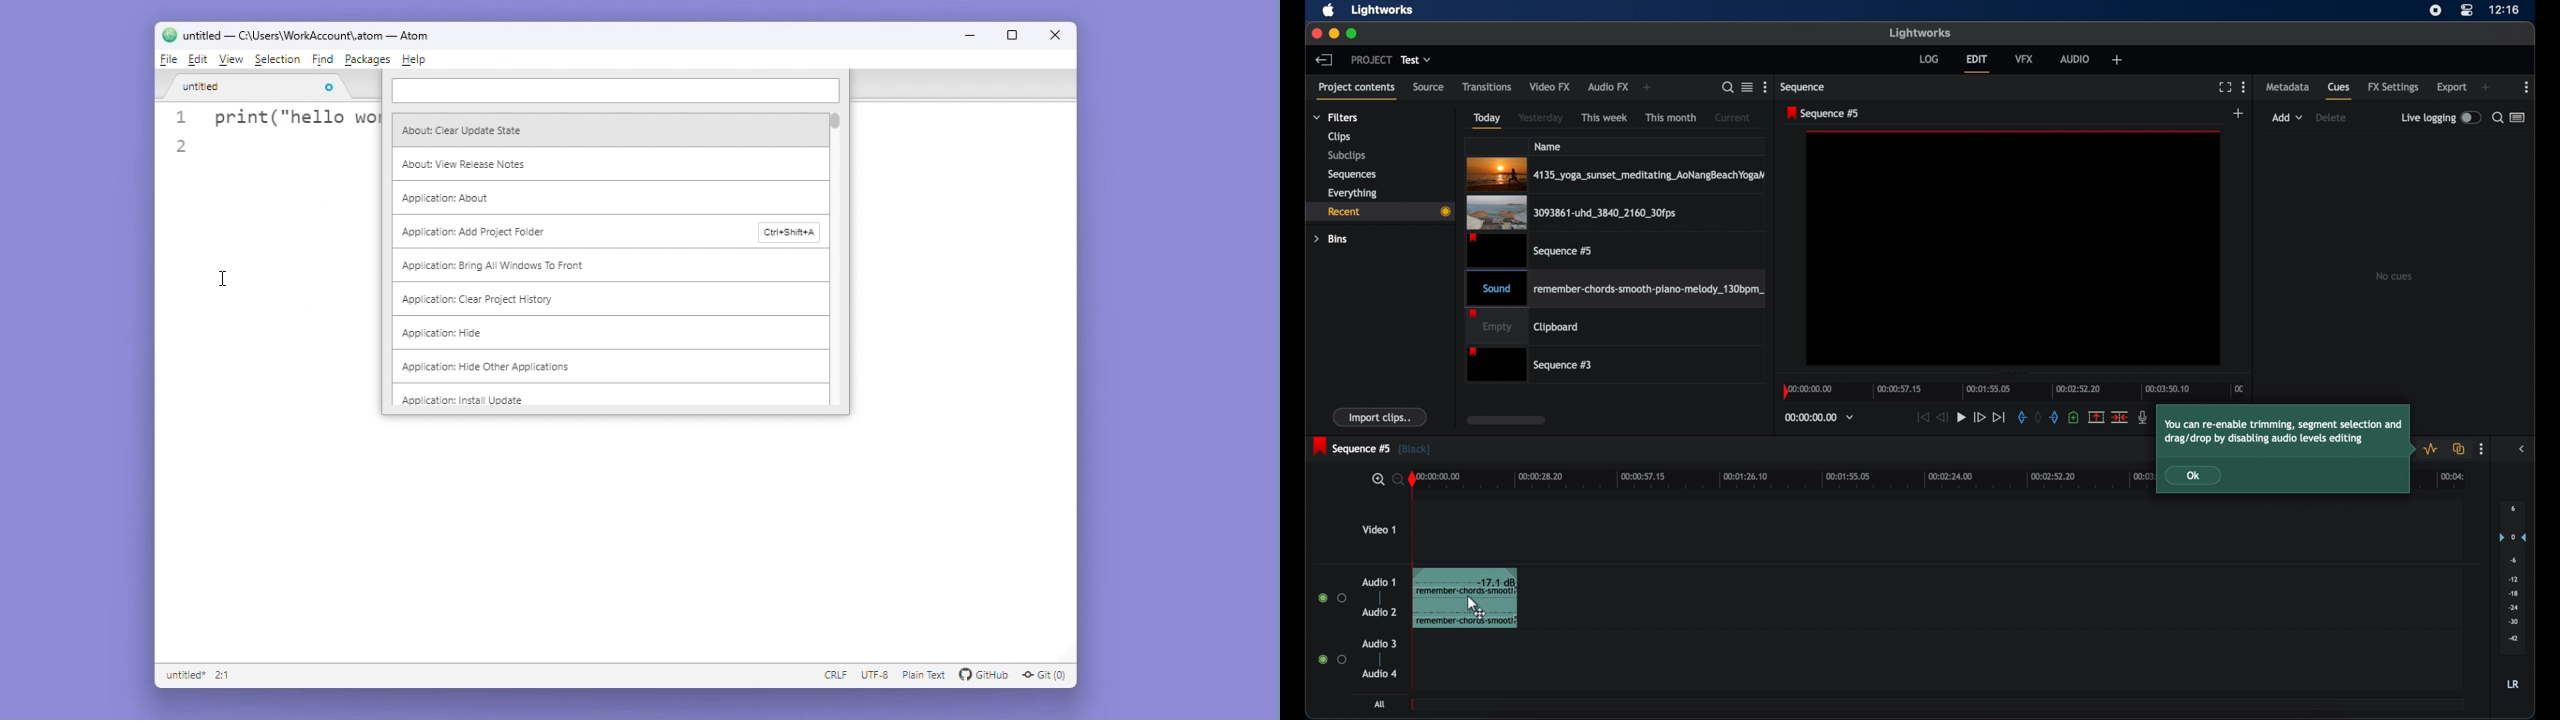  I want to click on sequencies, so click(1352, 175).